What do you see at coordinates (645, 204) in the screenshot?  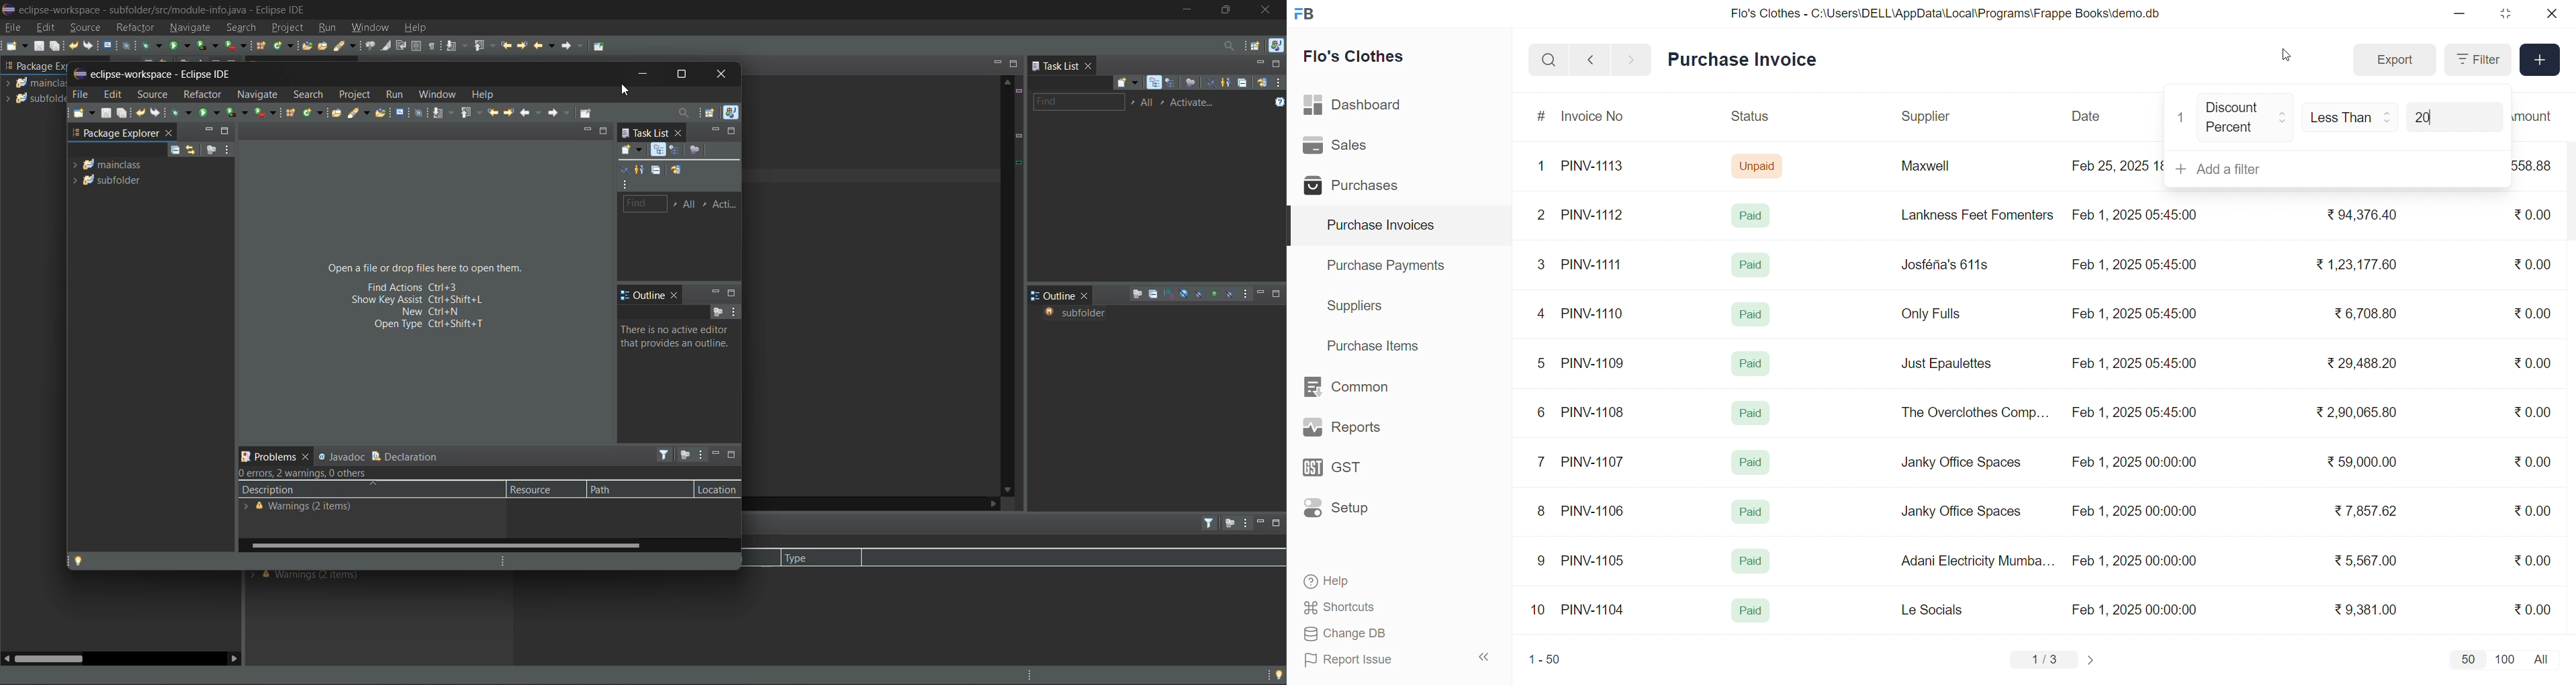 I see `find` at bounding box center [645, 204].